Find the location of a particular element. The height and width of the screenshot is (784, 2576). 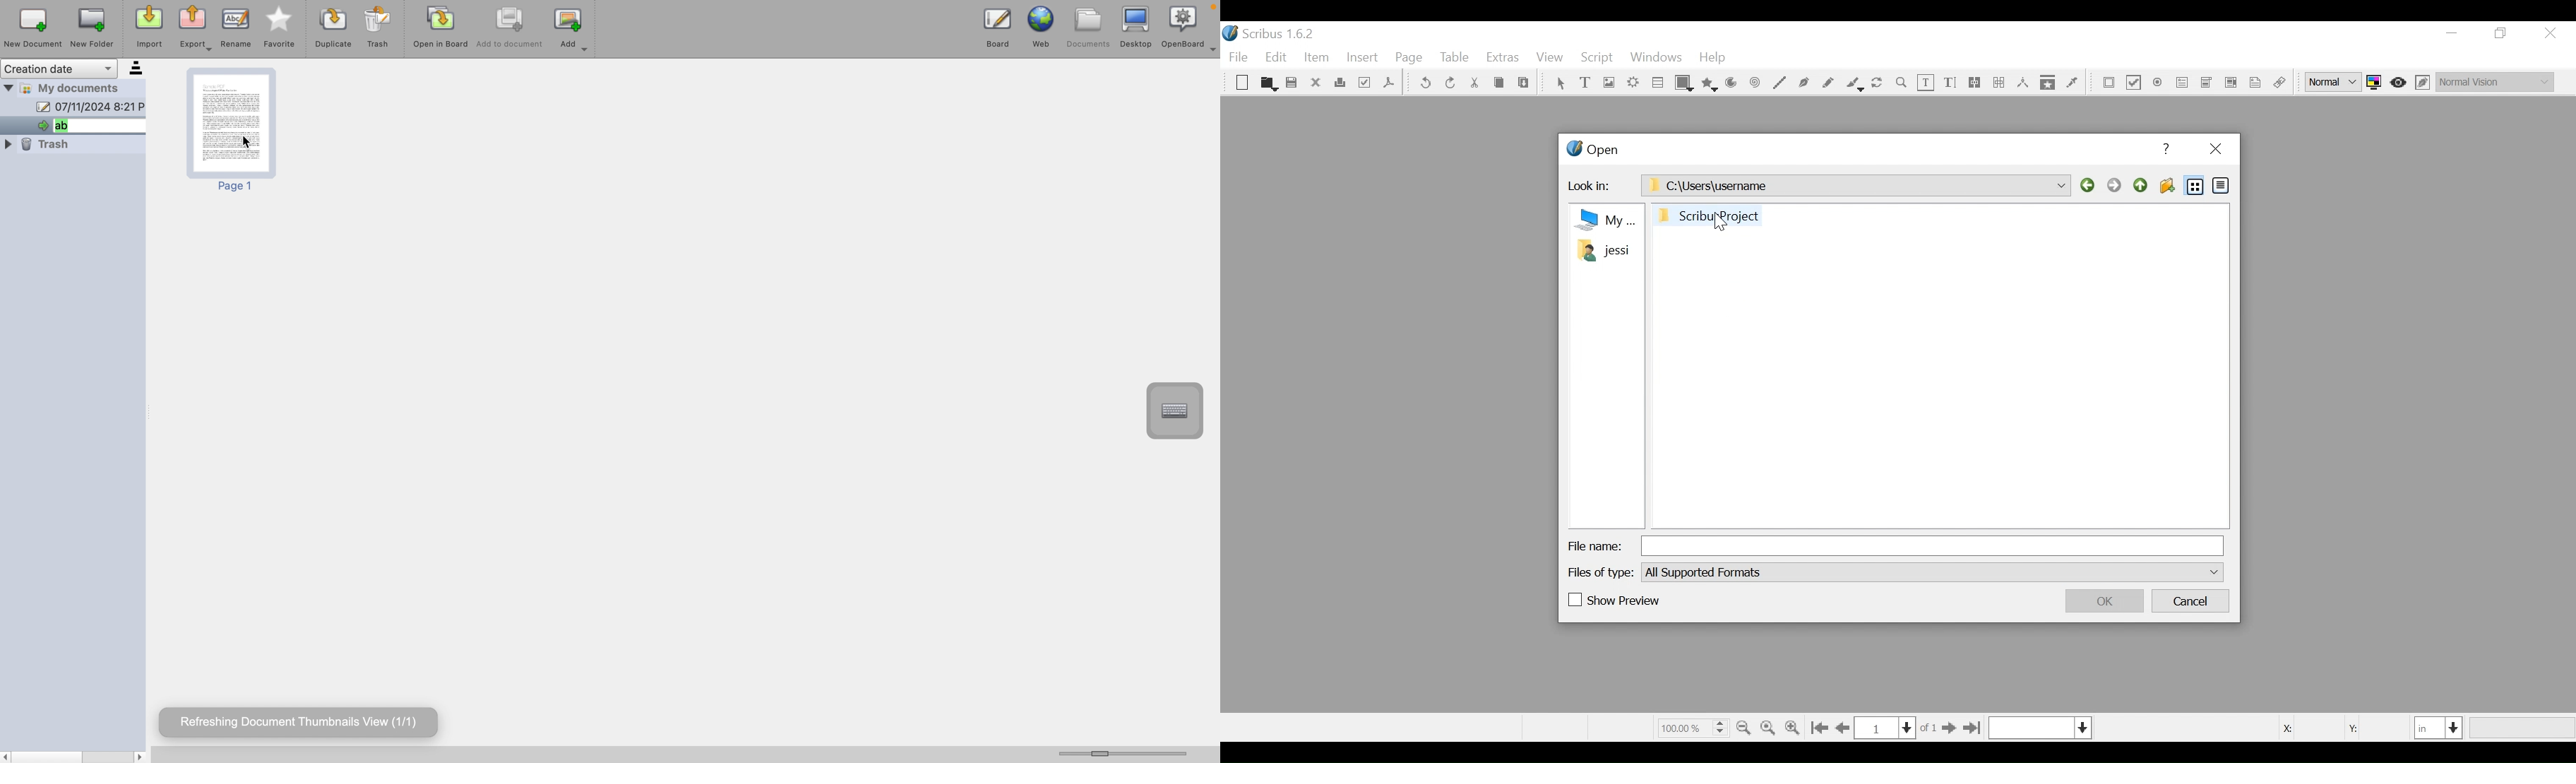

Polygon is located at coordinates (1710, 83).